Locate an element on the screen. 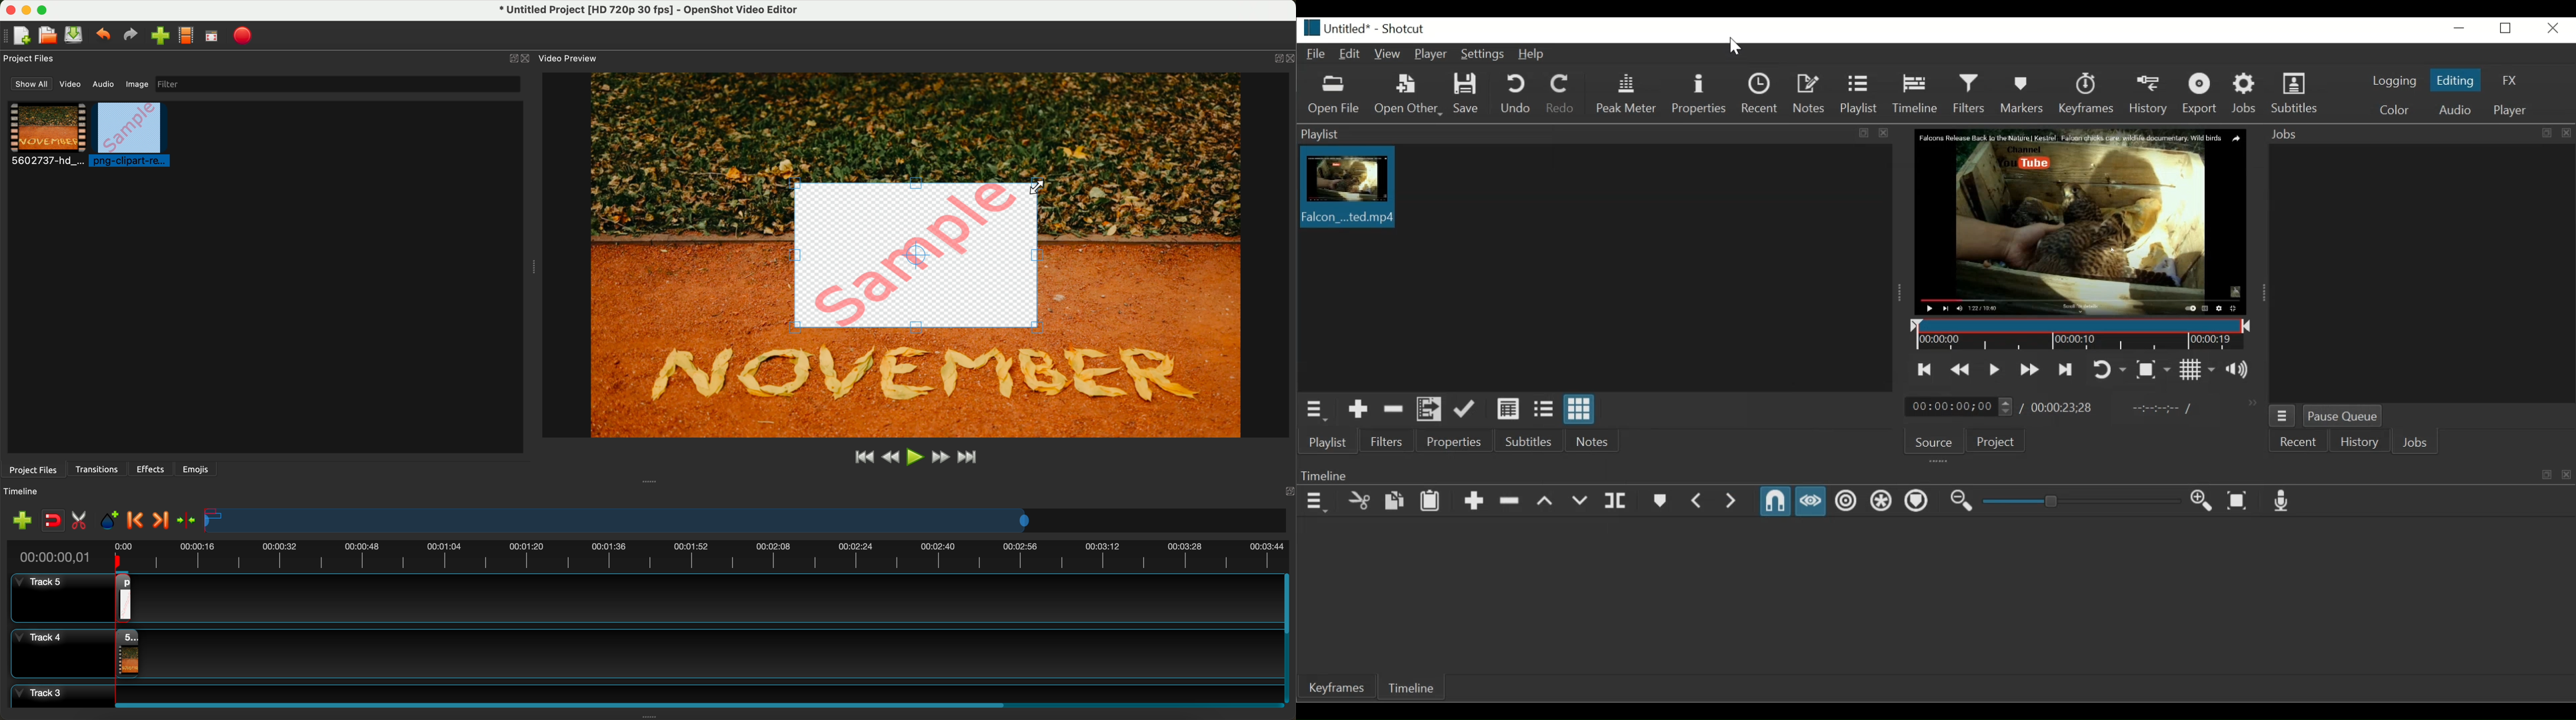  Jobs is located at coordinates (2247, 95).